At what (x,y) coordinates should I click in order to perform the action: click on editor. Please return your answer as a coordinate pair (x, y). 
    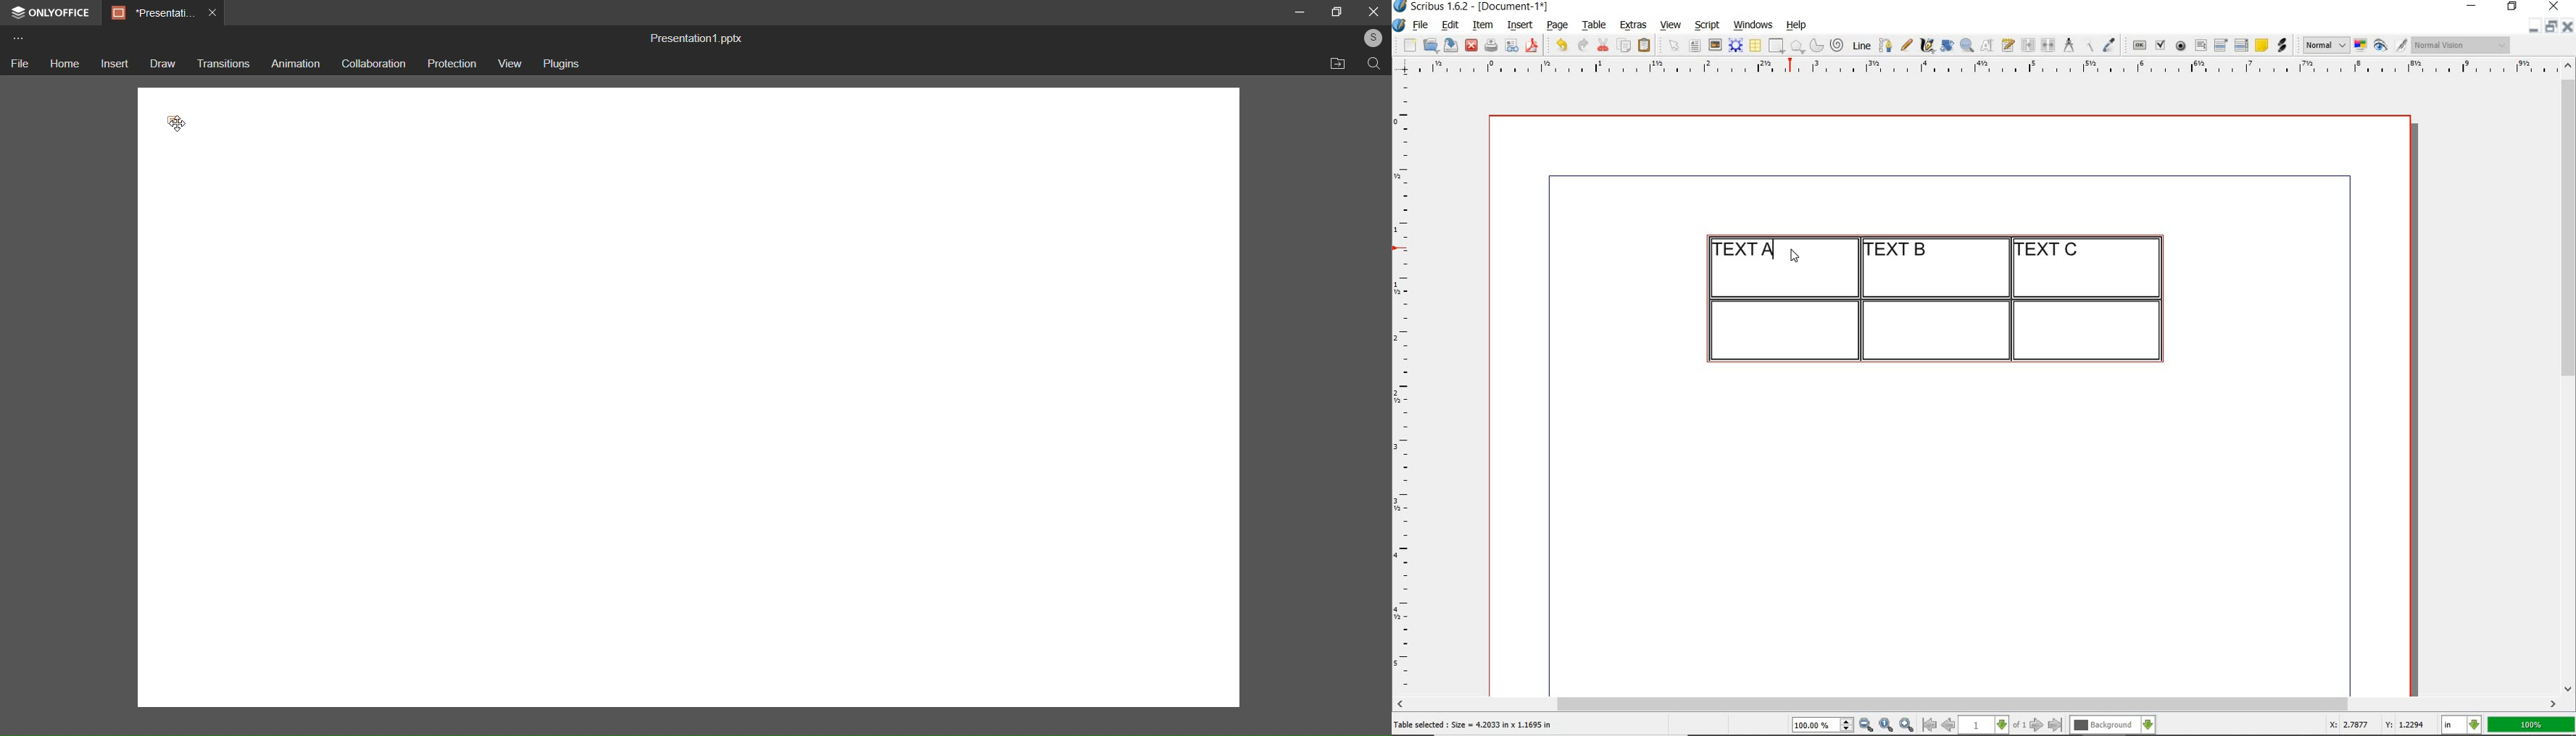
    Looking at the image, I should click on (1774, 250).